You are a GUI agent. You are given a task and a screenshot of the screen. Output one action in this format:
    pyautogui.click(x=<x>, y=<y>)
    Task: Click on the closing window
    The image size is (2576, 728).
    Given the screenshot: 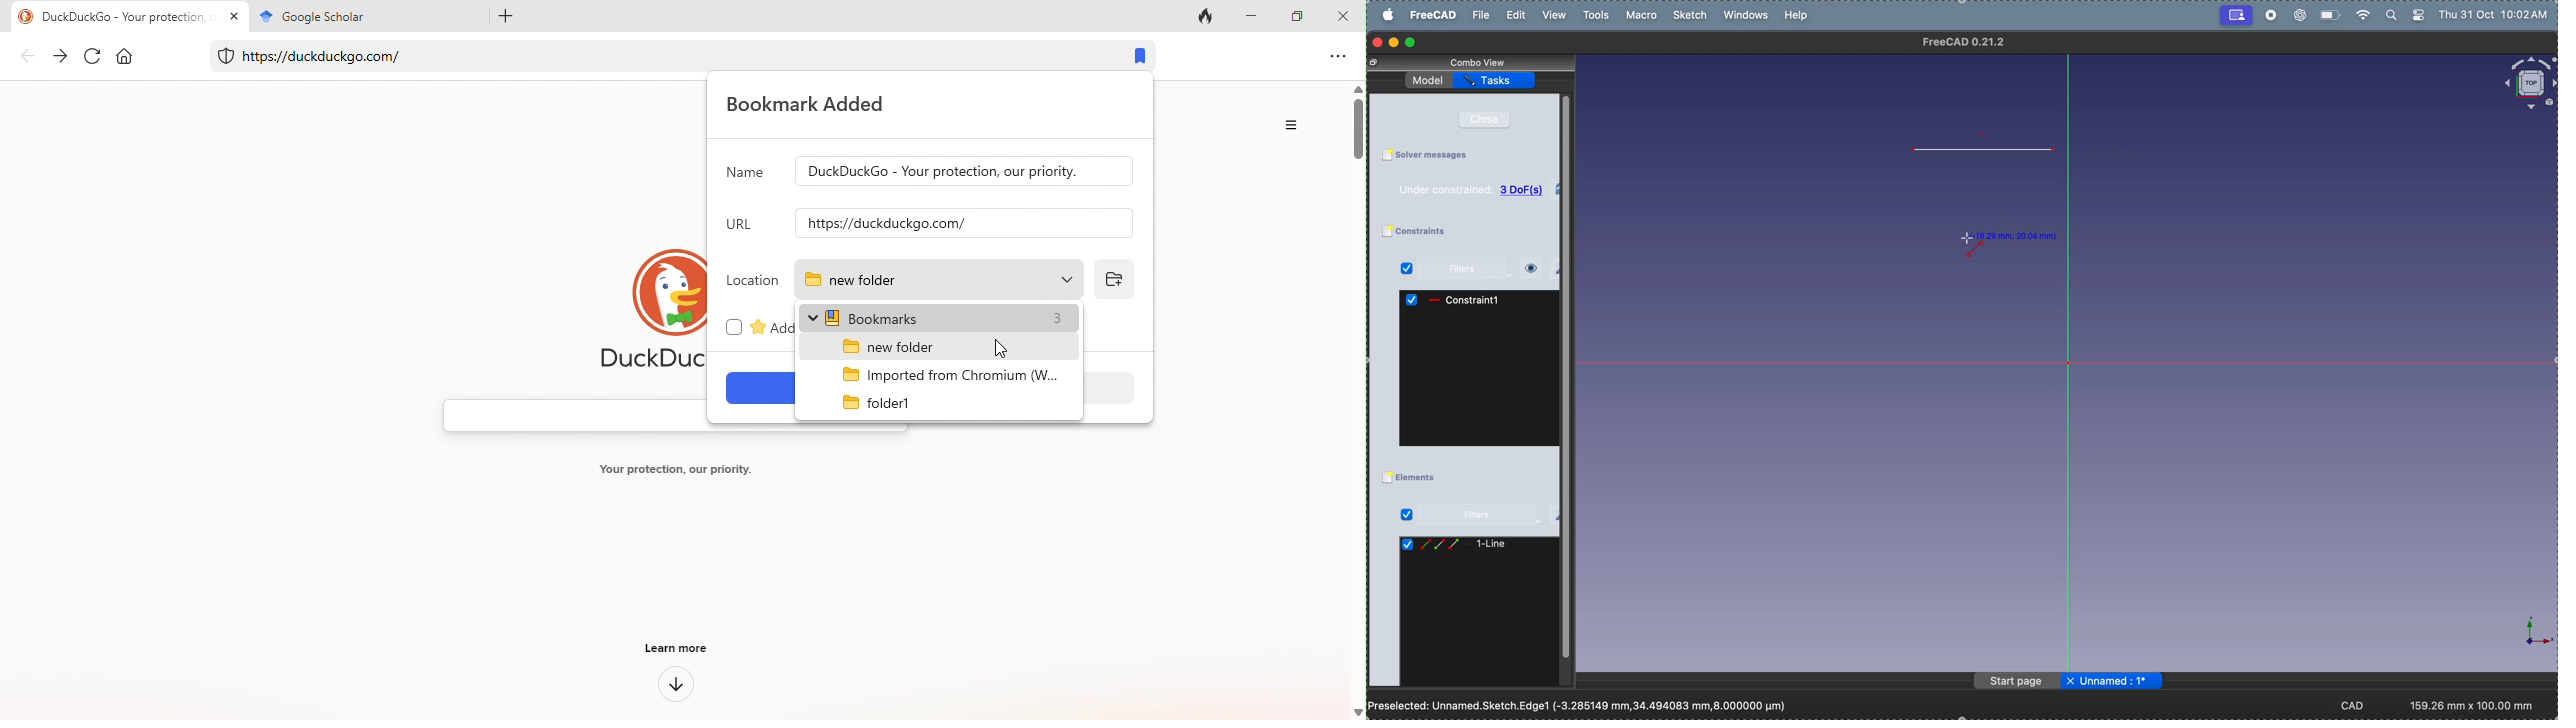 What is the action you would take?
    pyautogui.click(x=1377, y=43)
    